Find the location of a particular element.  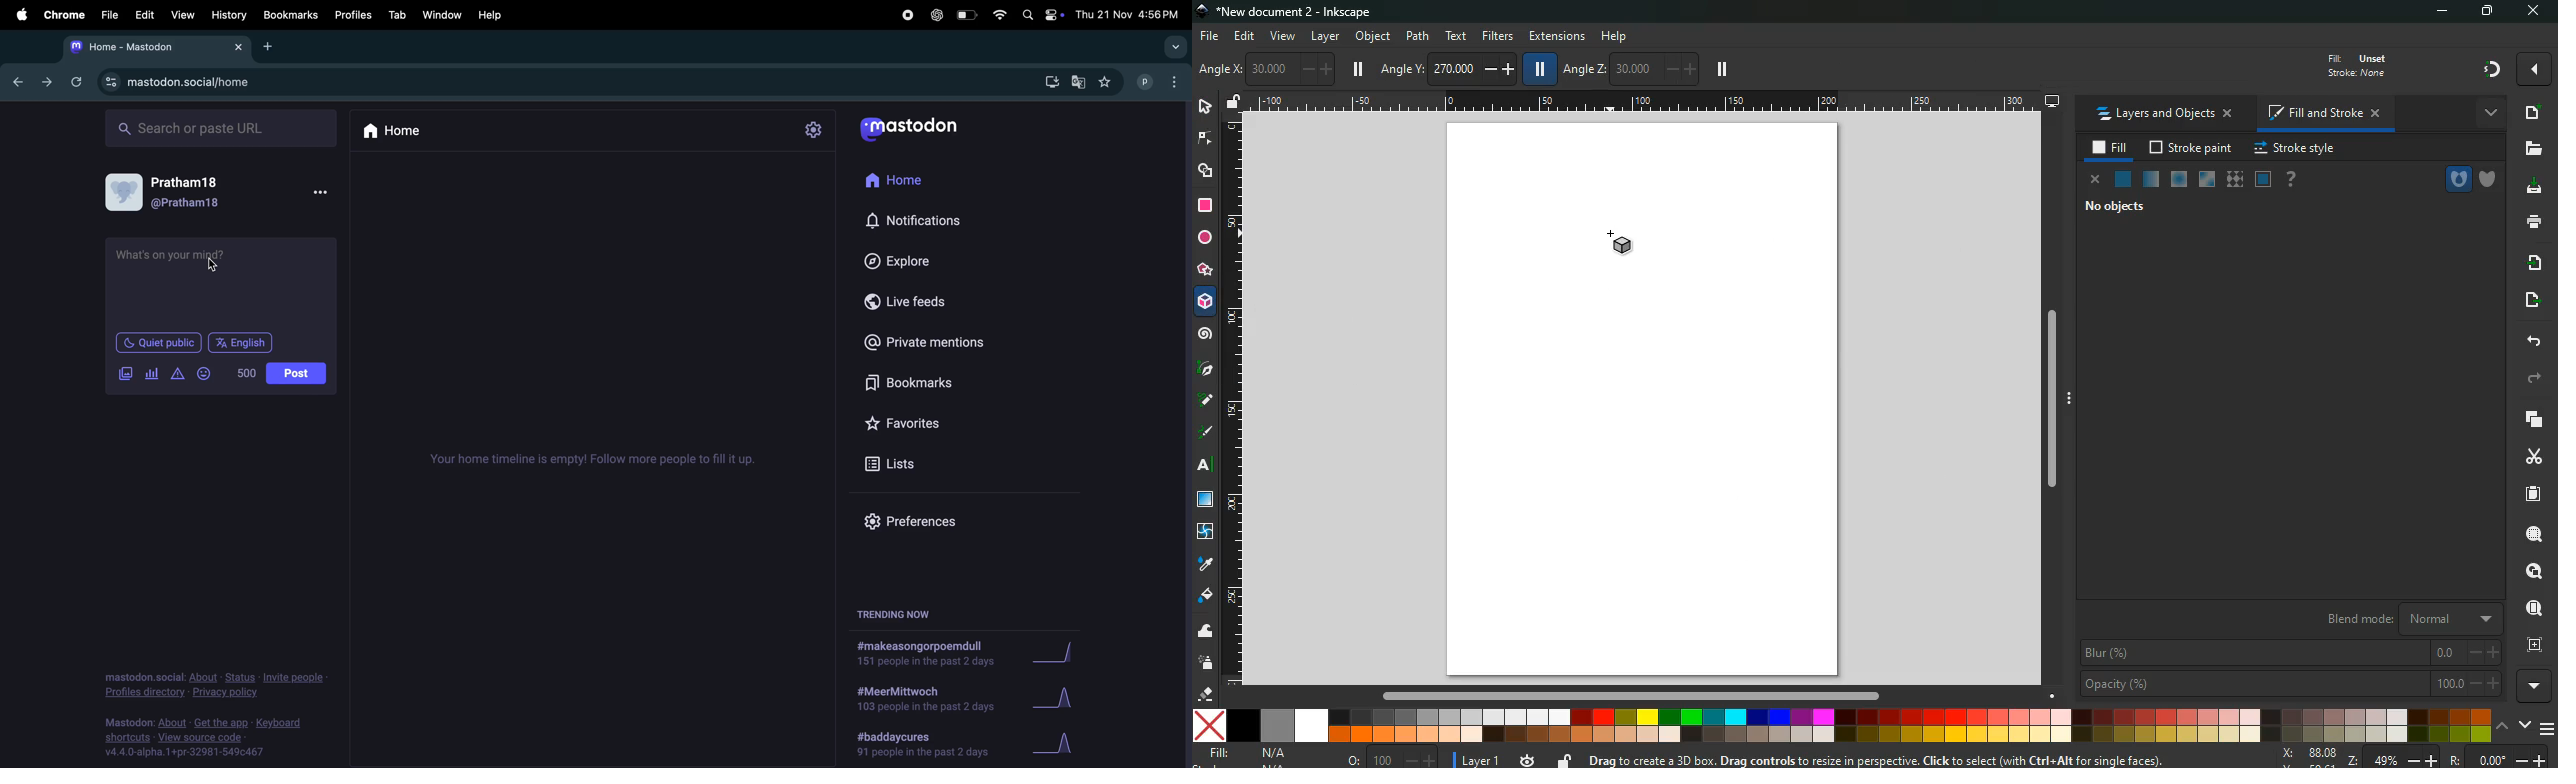

chatgpt is located at coordinates (935, 14).